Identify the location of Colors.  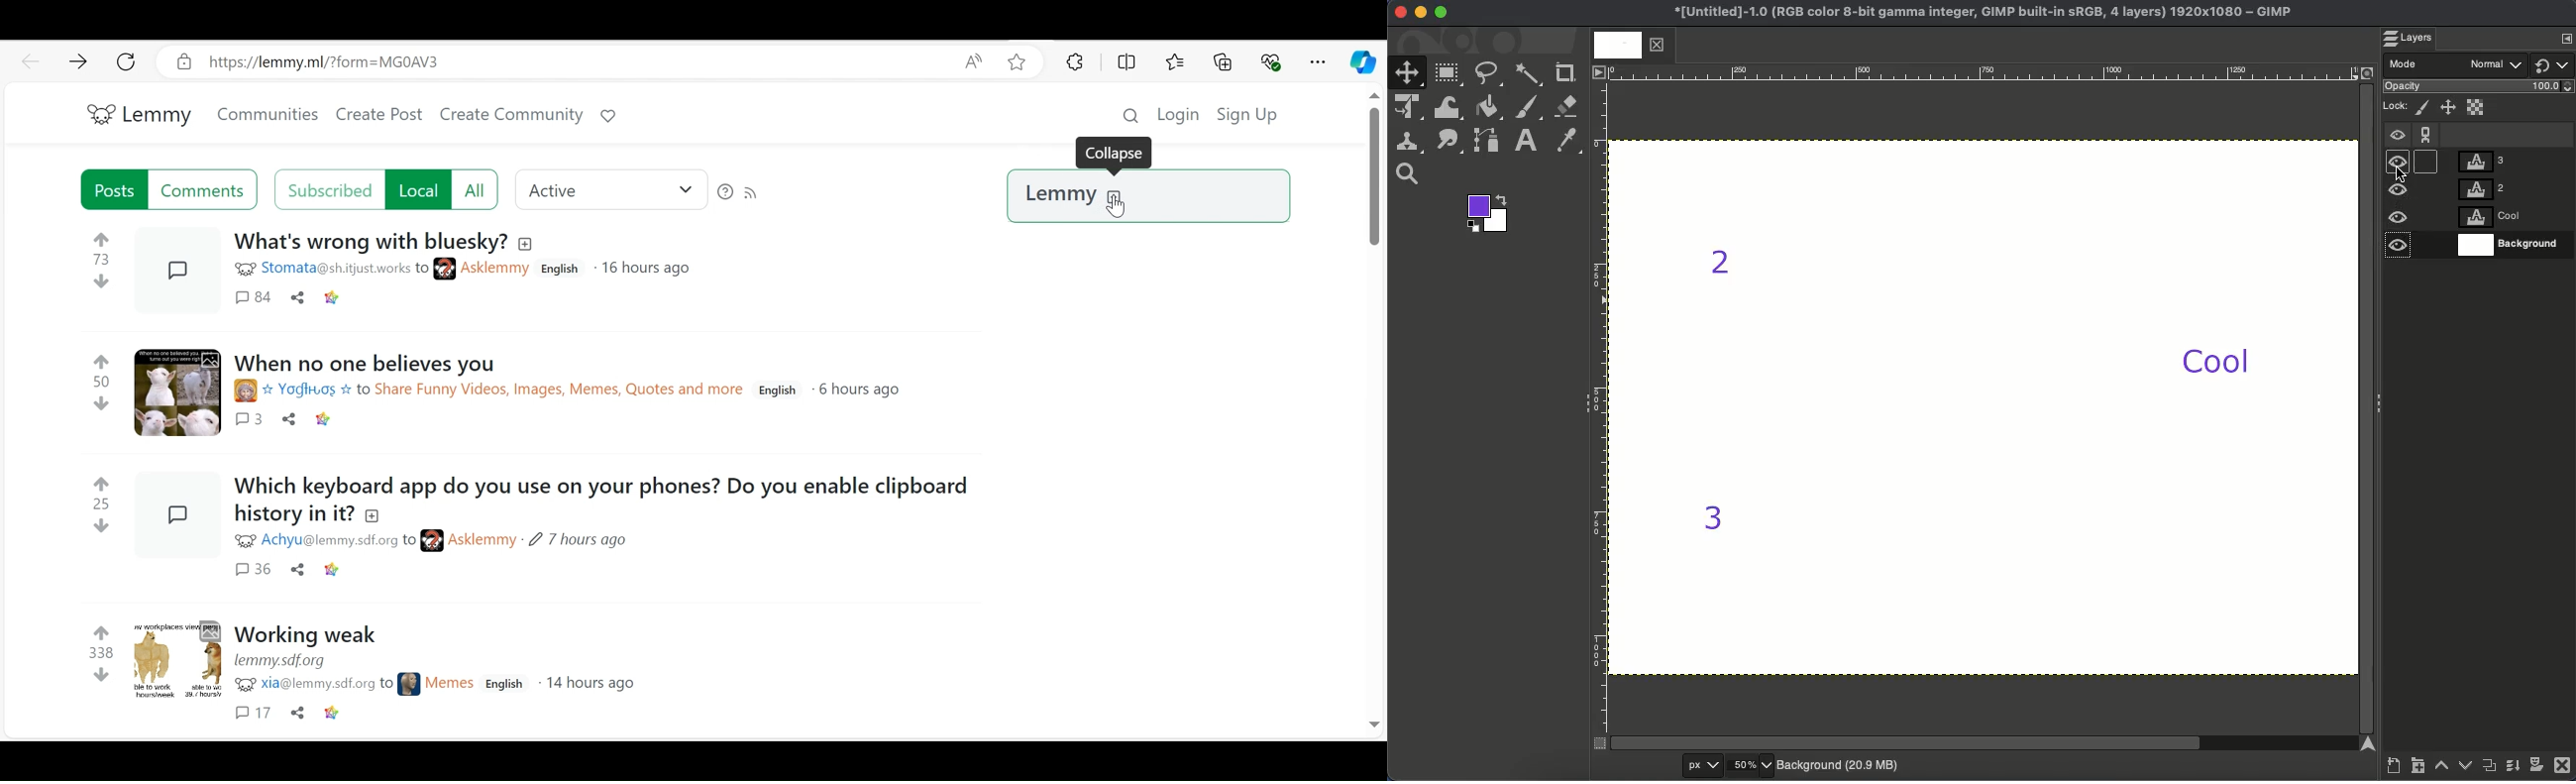
(1490, 215).